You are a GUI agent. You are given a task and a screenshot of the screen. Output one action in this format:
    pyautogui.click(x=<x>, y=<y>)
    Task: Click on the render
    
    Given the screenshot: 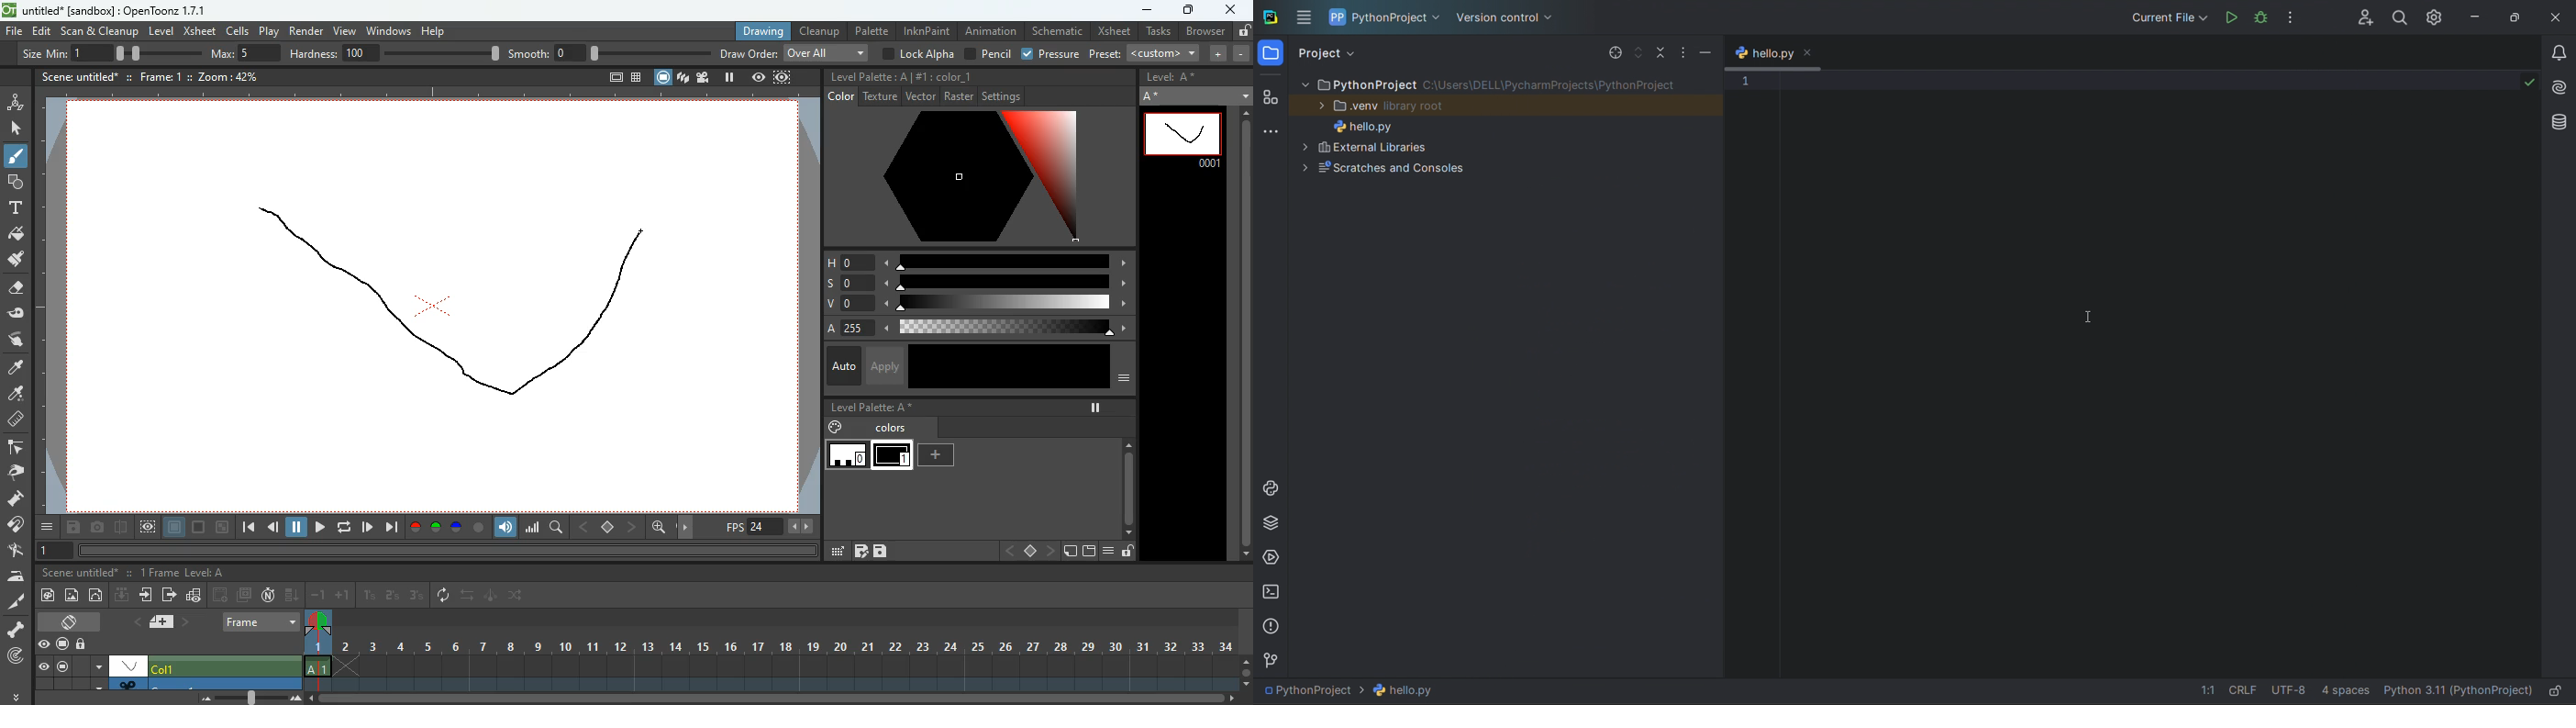 What is the action you would take?
    pyautogui.click(x=307, y=29)
    